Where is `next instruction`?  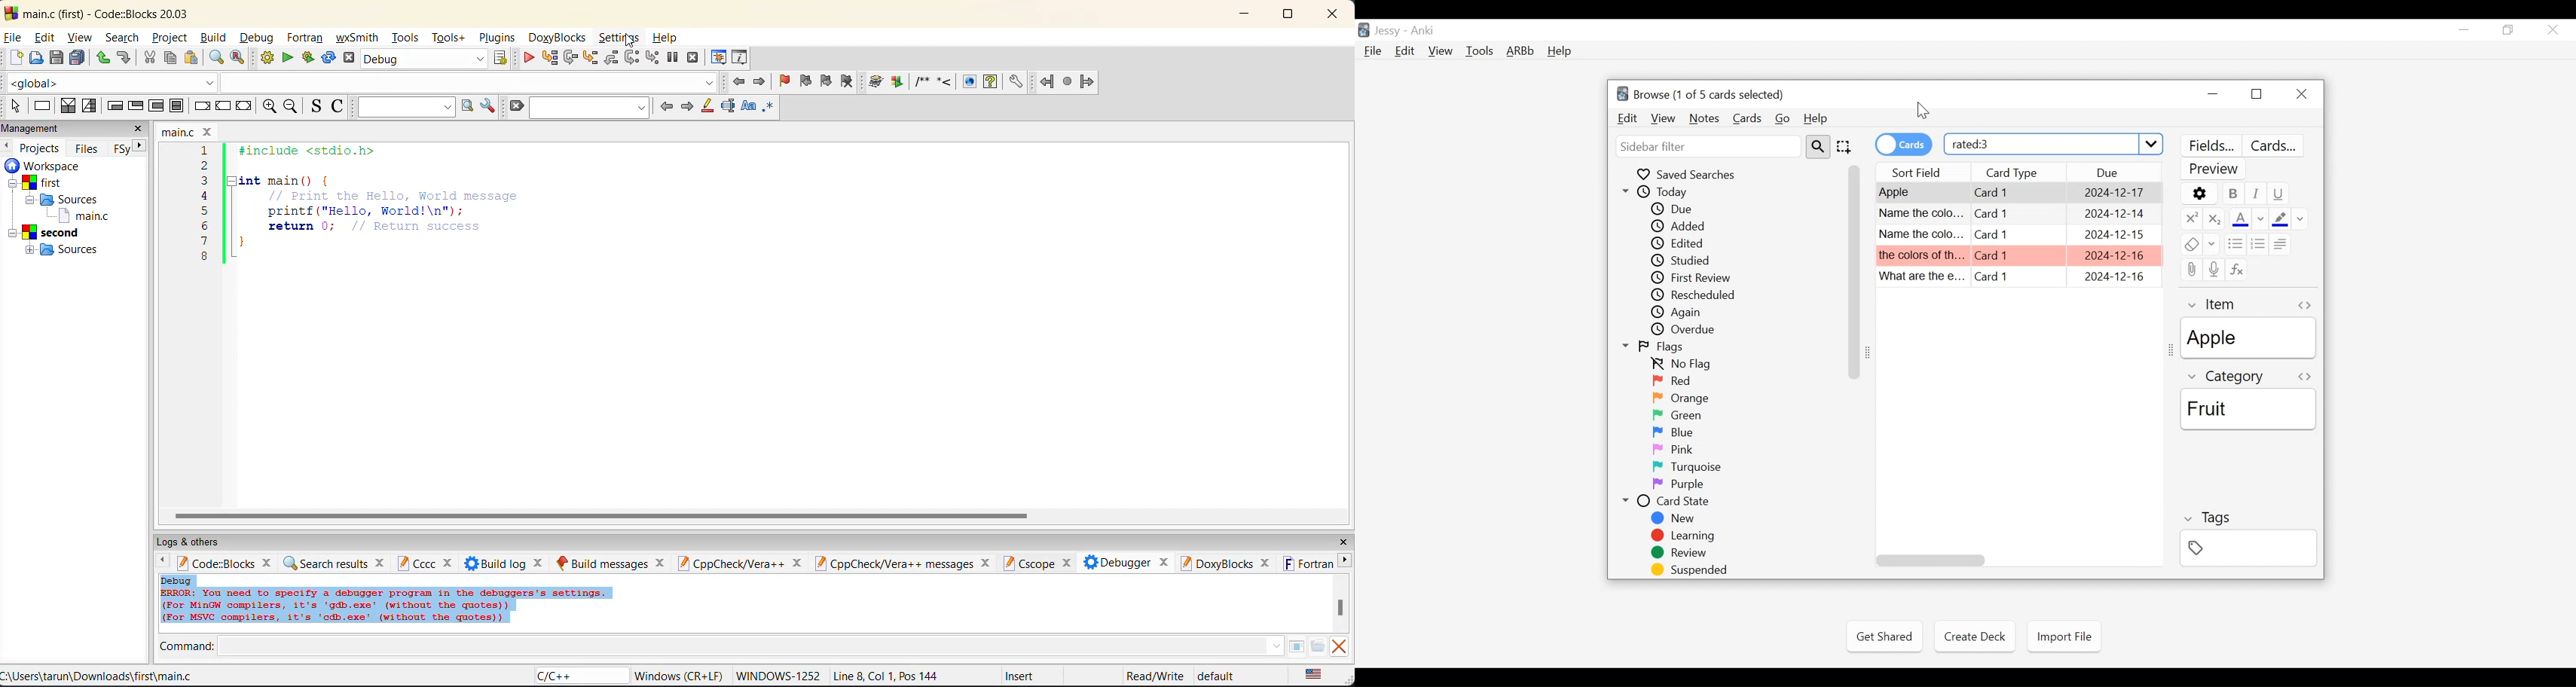
next instruction is located at coordinates (634, 57).